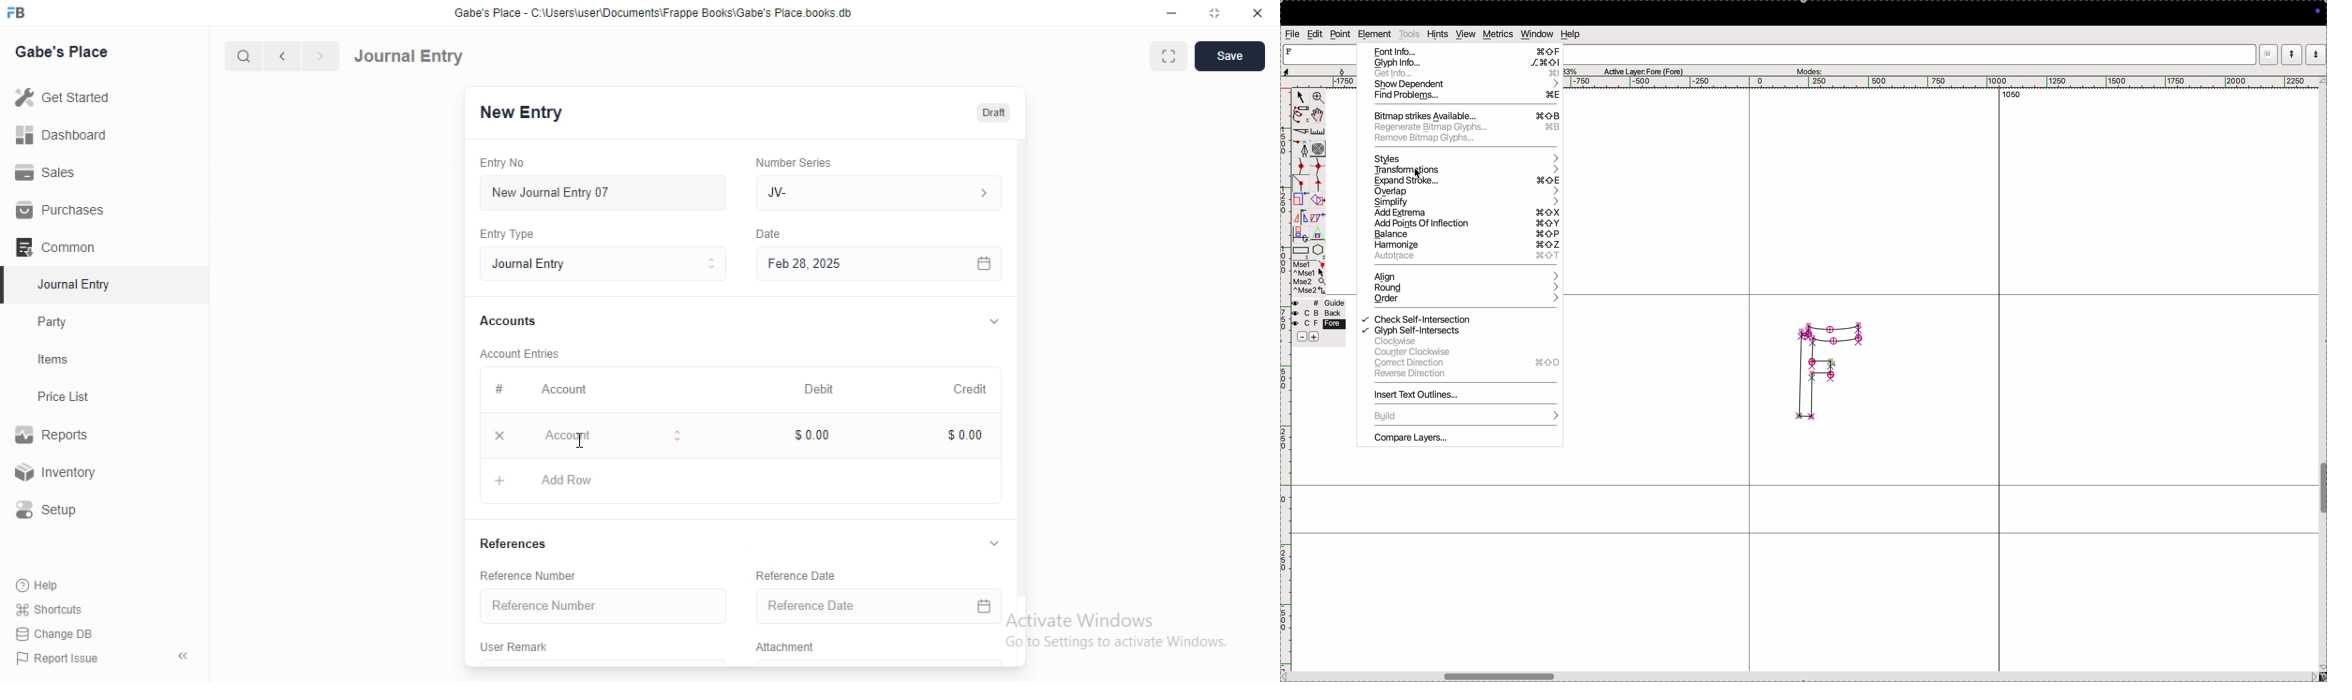 Image resolution: width=2352 pixels, height=700 pixels. I want to click on counter  clock wise, so click(1463, 353).